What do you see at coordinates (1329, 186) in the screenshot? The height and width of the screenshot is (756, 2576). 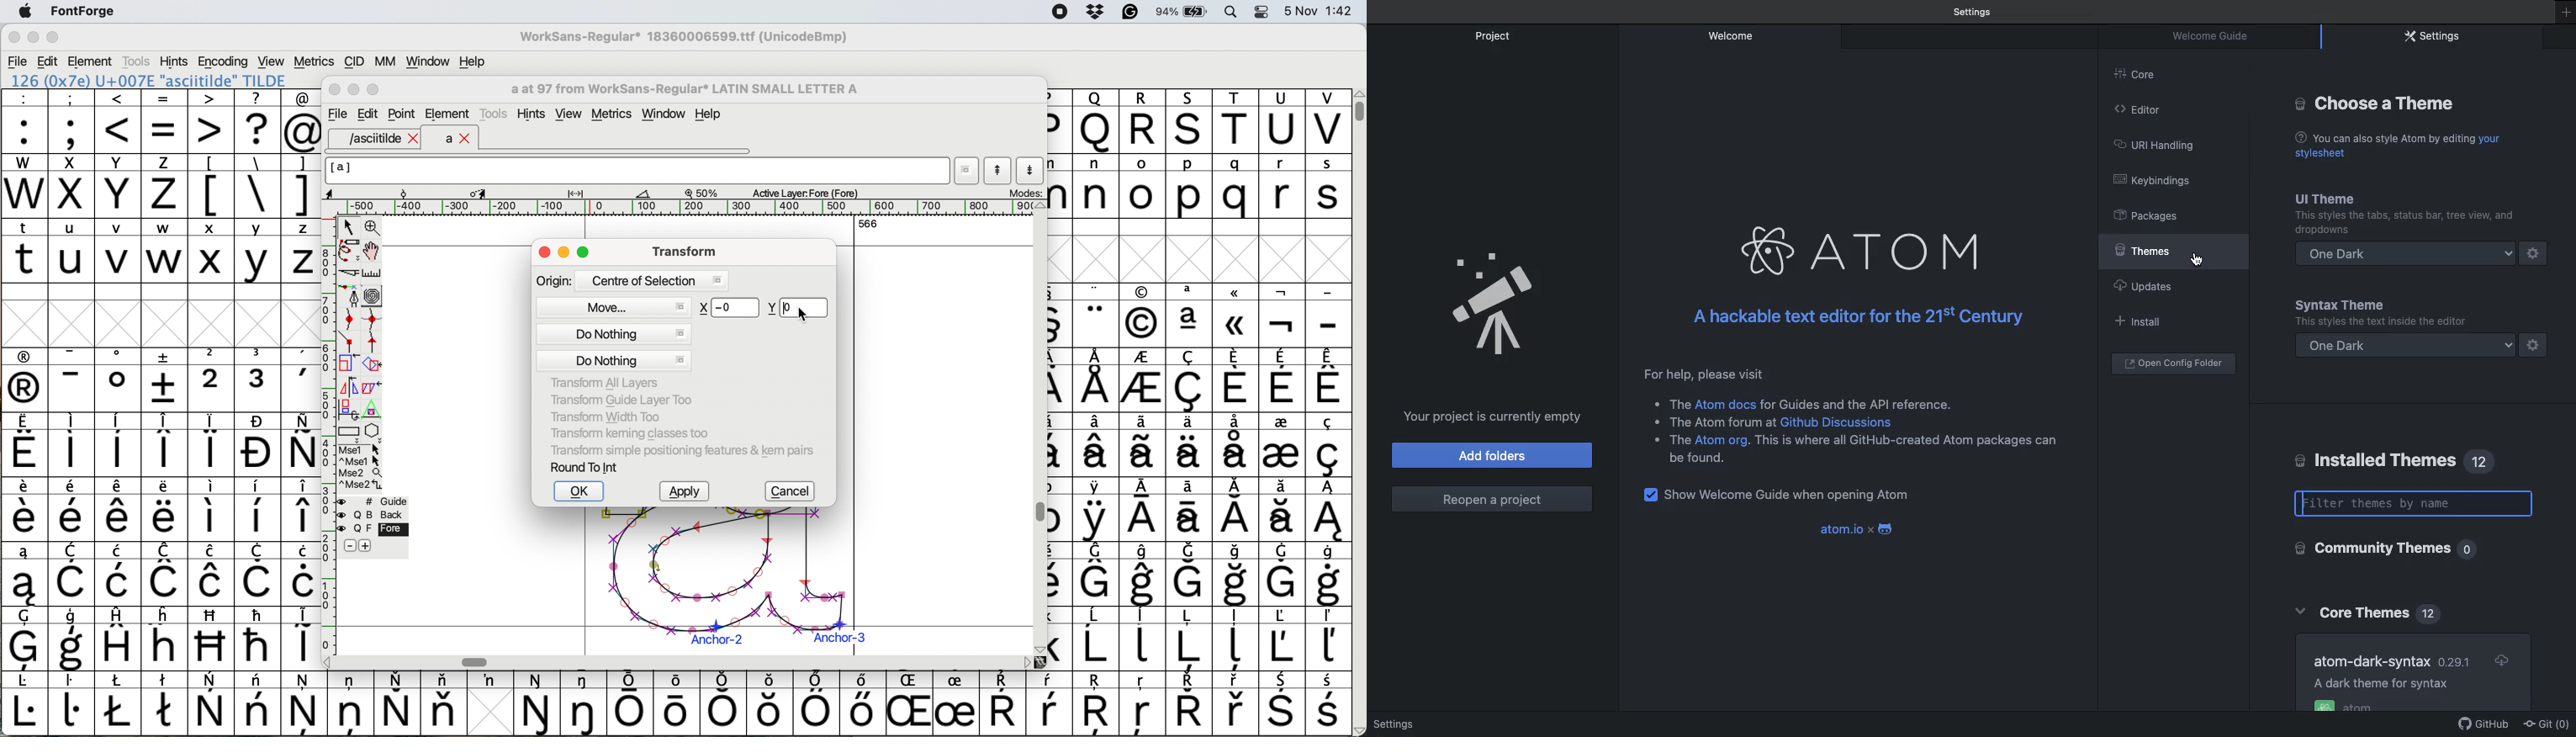 I see `s` at bounding box center [1329, 186].